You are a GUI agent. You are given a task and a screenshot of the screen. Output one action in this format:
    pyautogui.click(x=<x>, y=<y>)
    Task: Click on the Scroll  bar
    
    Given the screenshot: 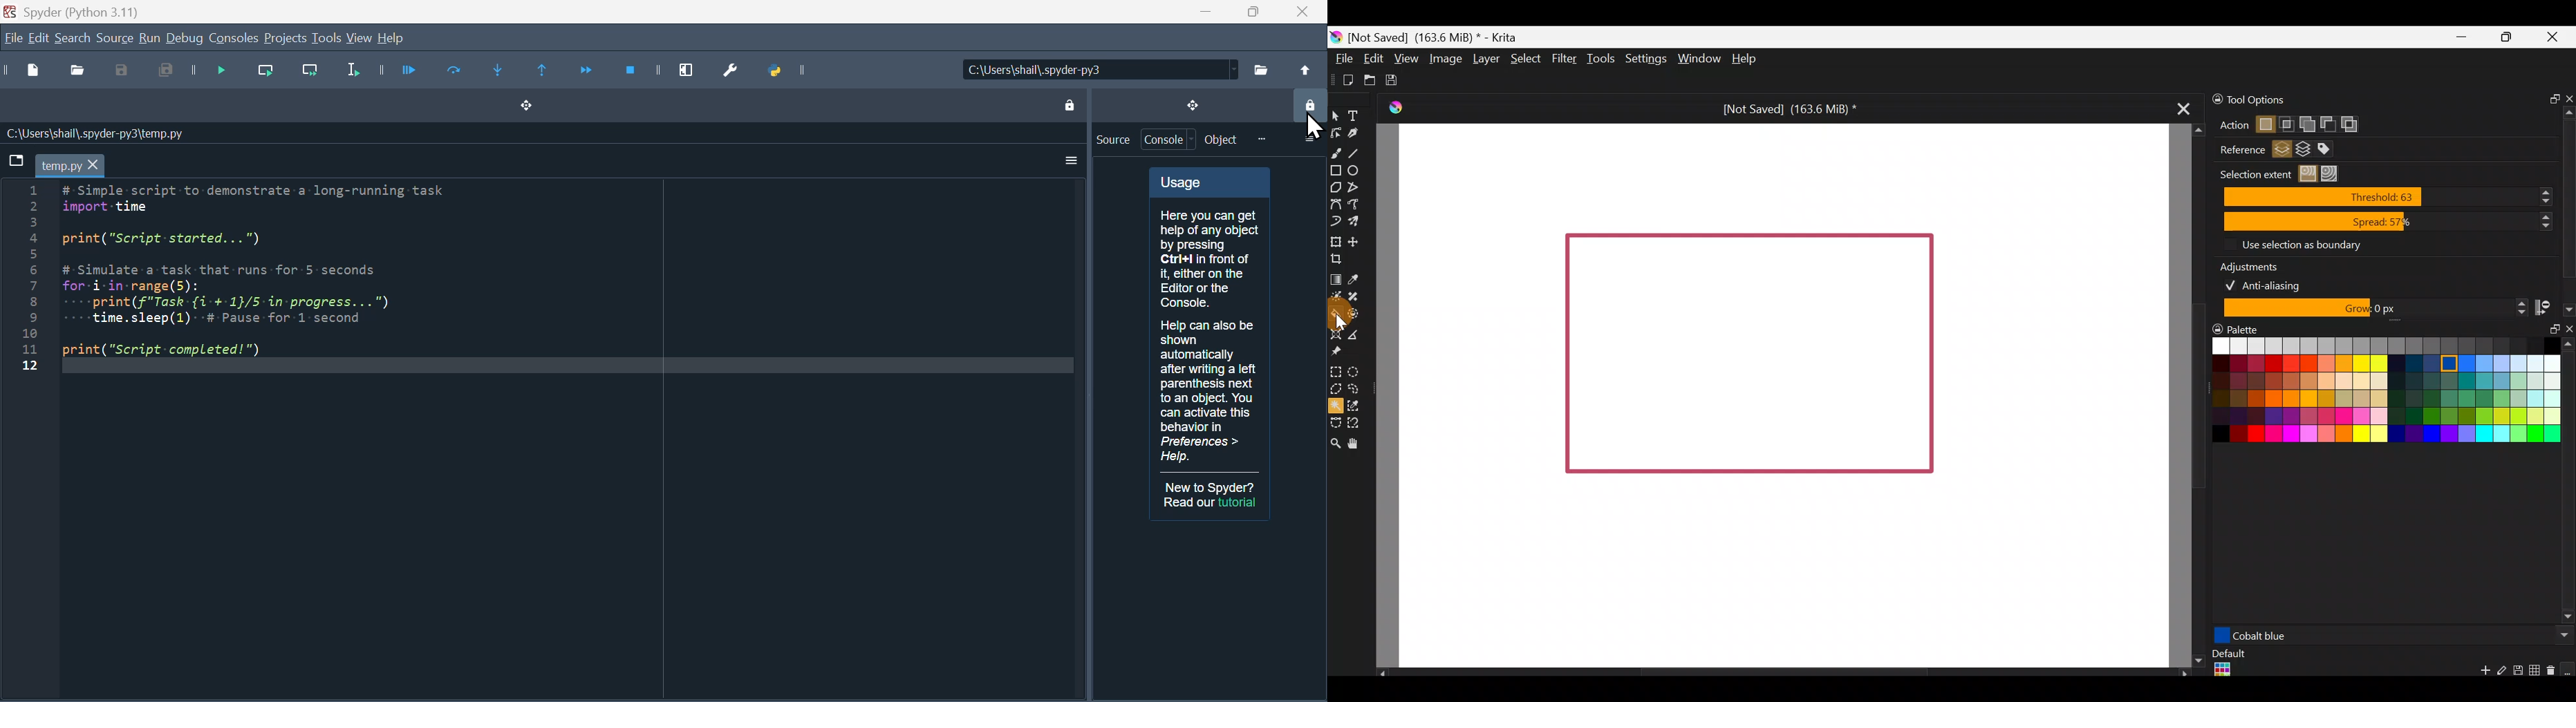 What is the action you would take?
    pyautogui.click(x=2568, y=197)
    